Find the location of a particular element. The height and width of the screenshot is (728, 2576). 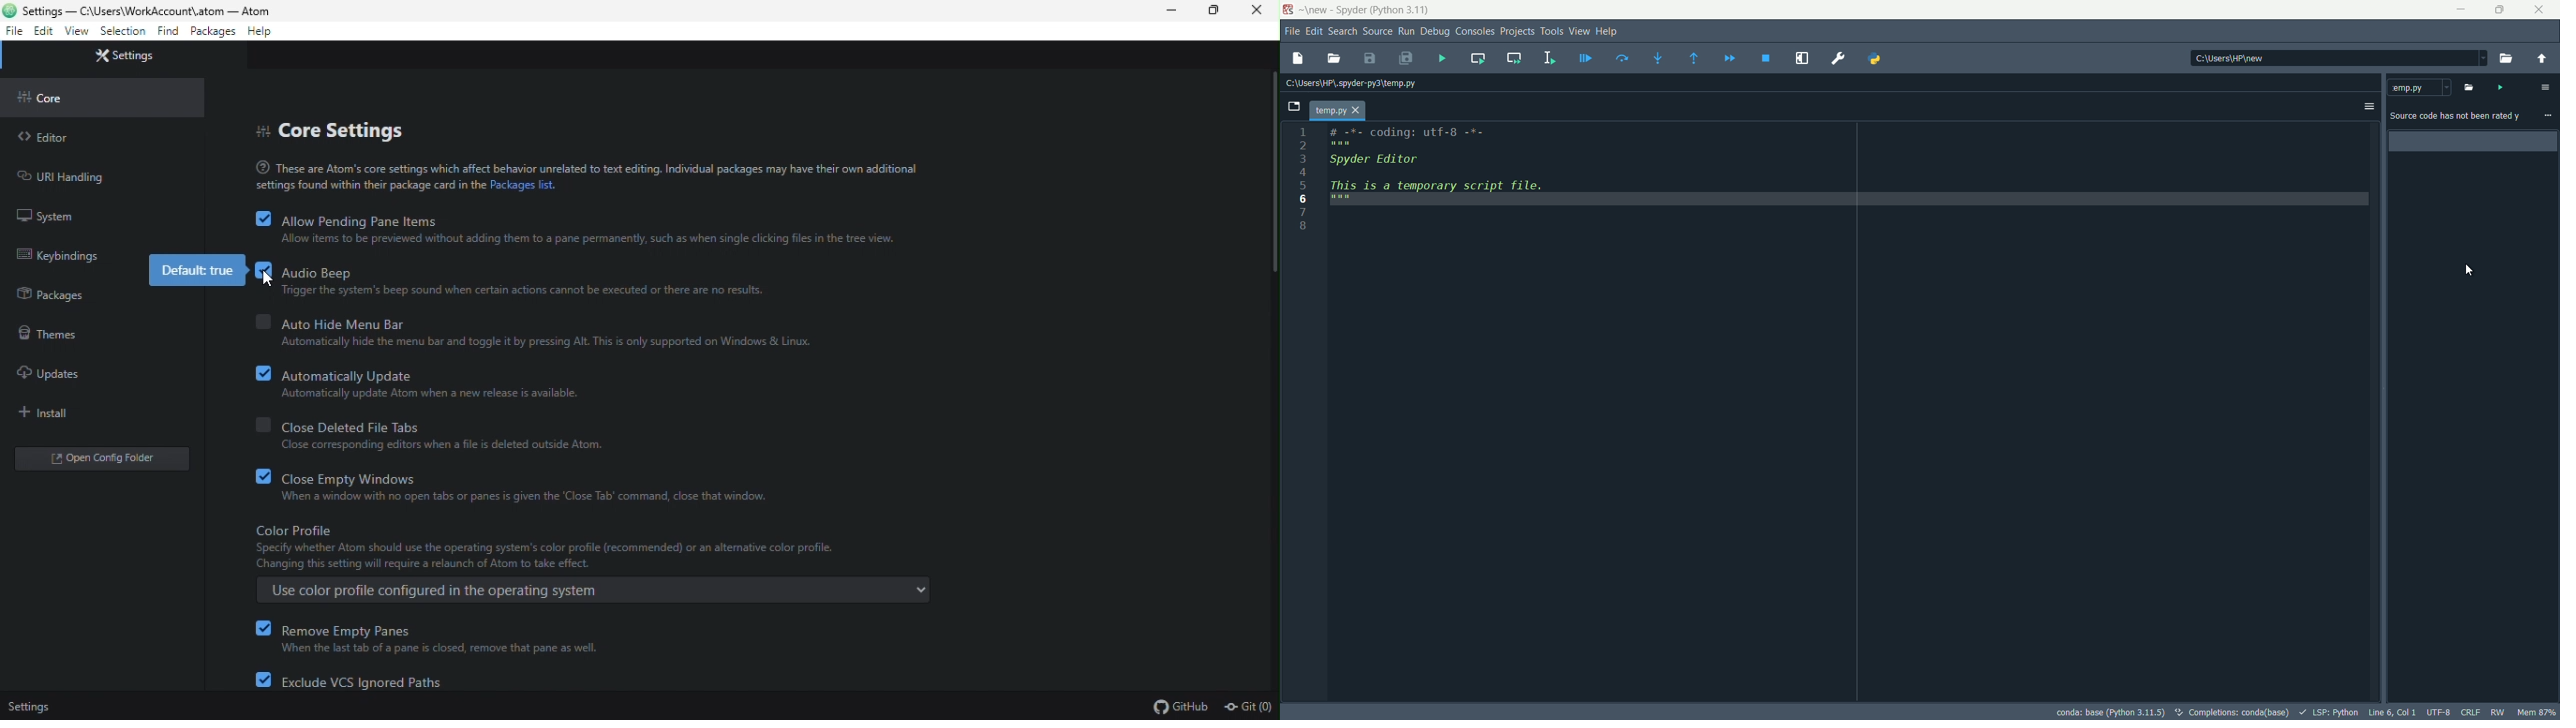

restore is located at coordinates (1216, 14).